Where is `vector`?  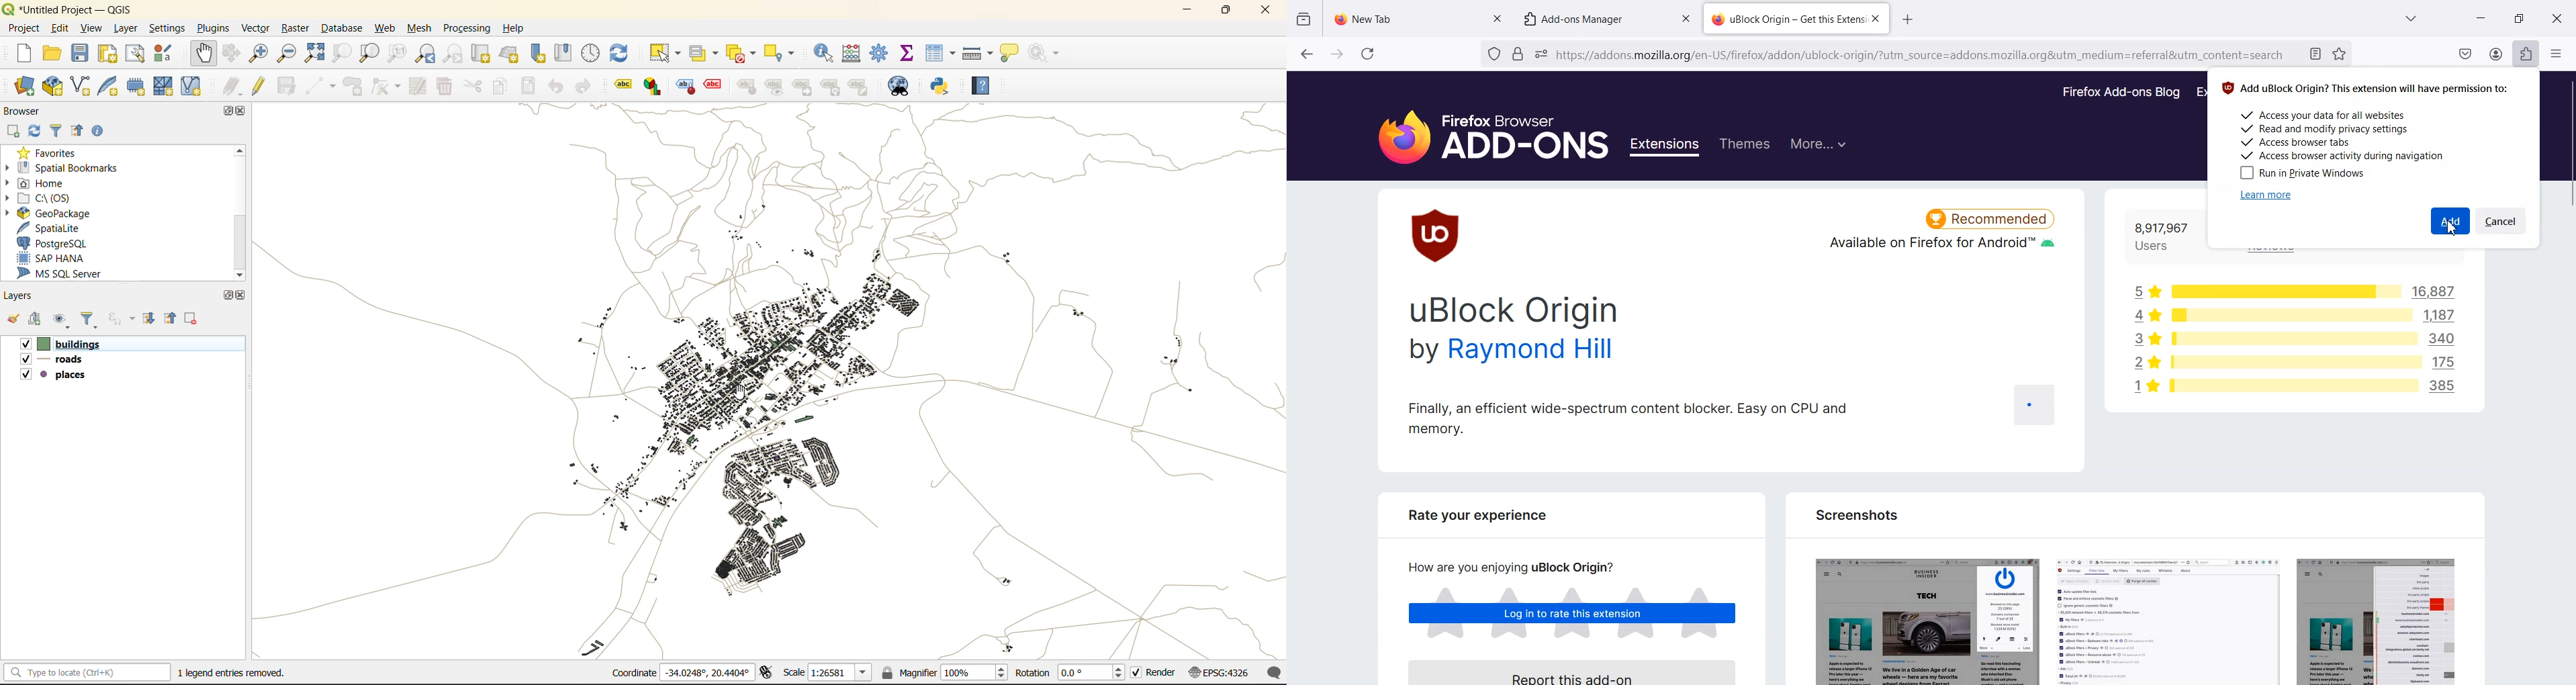 vector is located at coordinates (254, 27).